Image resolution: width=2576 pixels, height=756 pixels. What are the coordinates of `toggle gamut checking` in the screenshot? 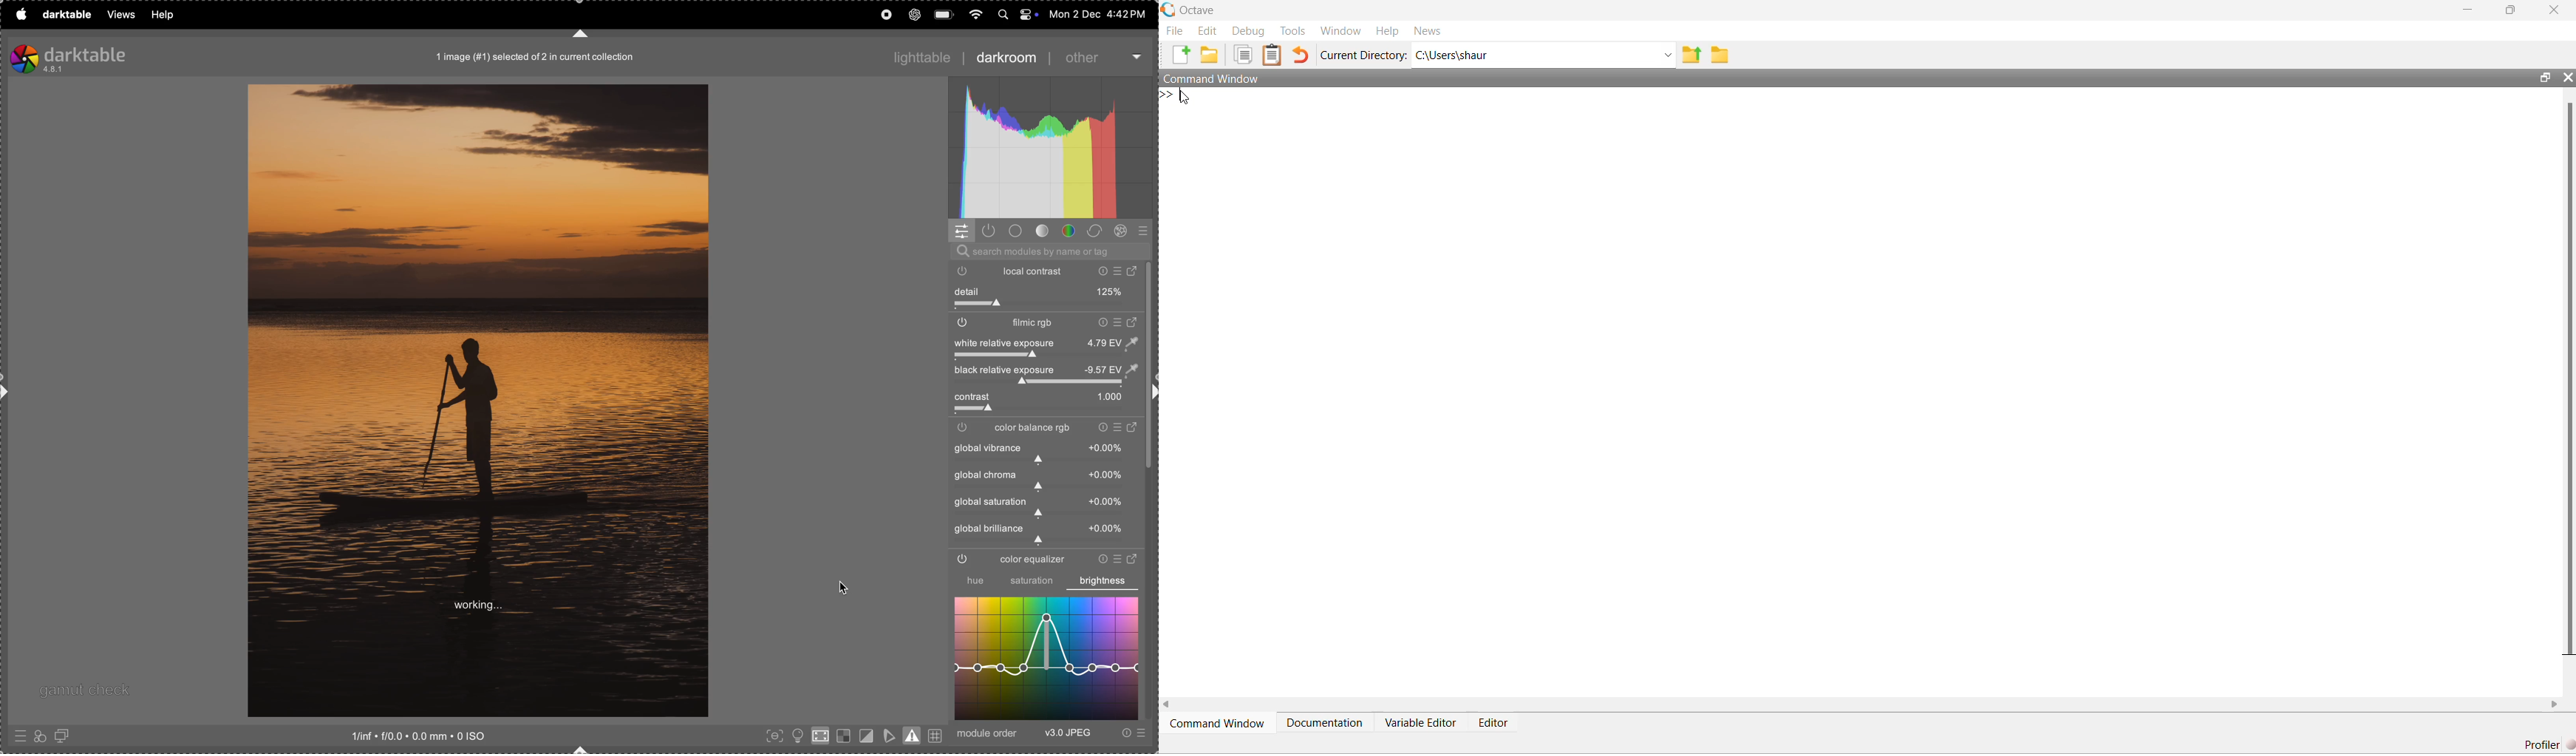 It's located at (914, 735).